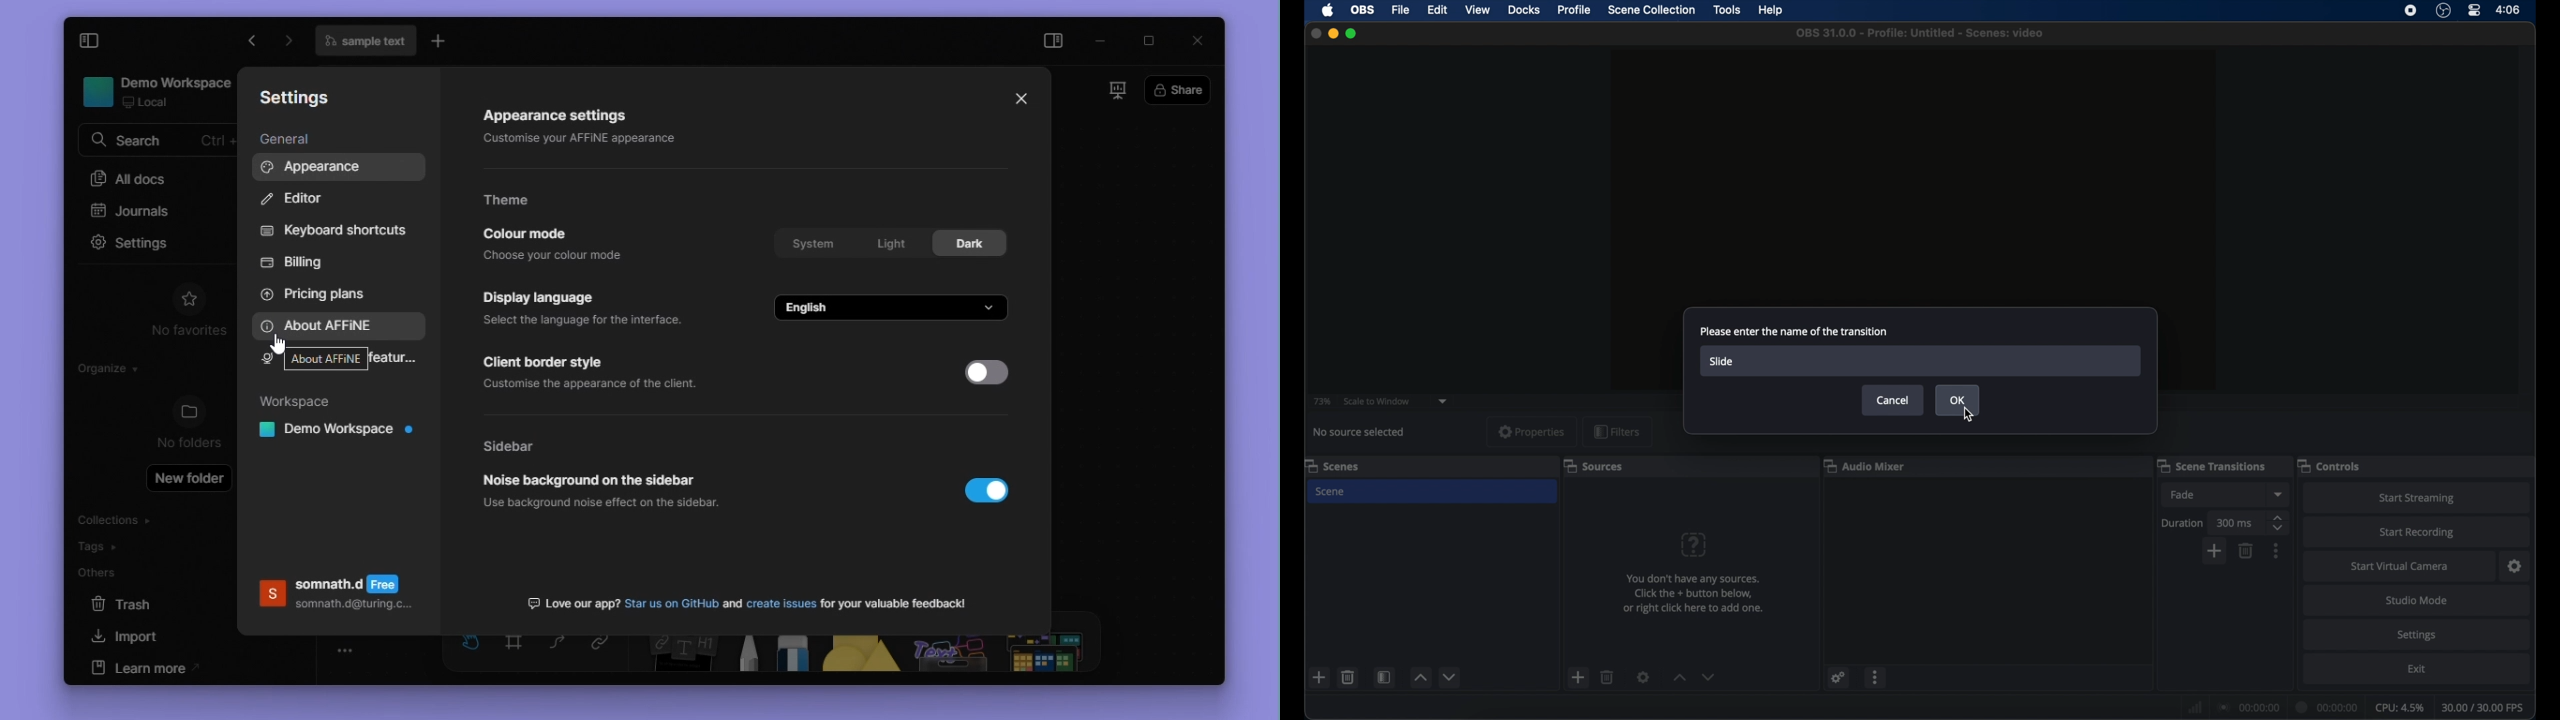 This screenshot has width=2576, height=728. I want to click on English, so click(896, 307).